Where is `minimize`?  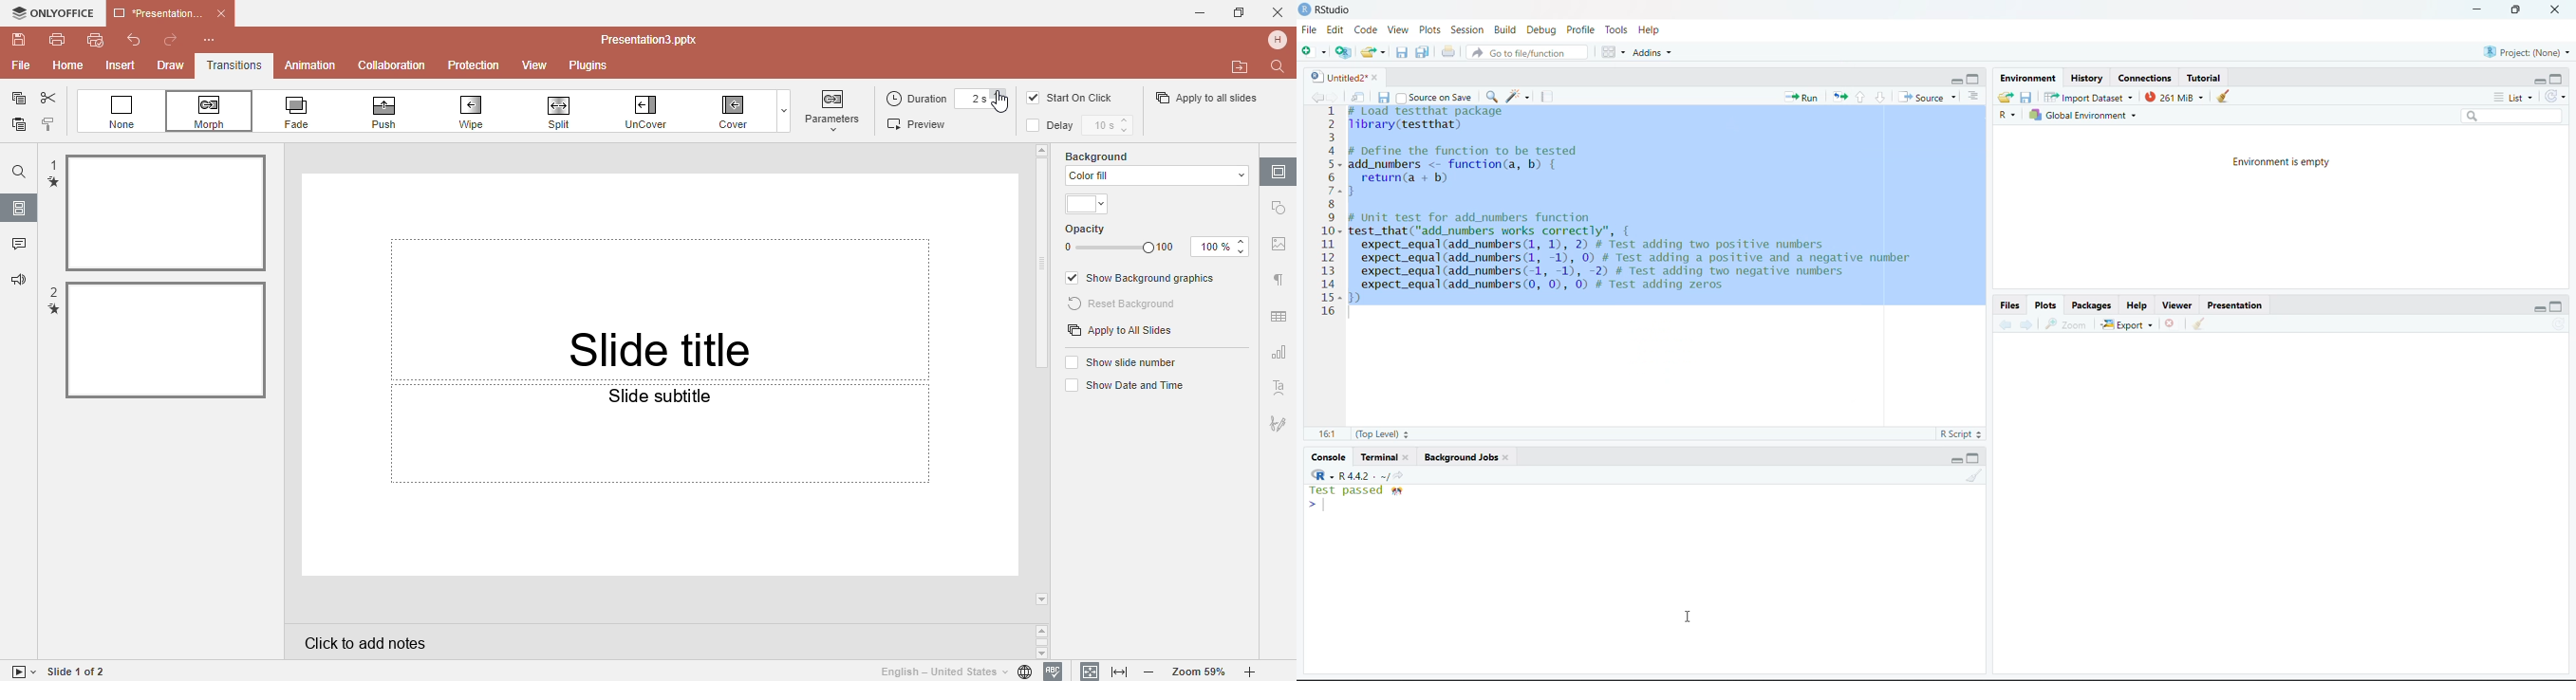
minimize is located at coordinates (2539, 80).